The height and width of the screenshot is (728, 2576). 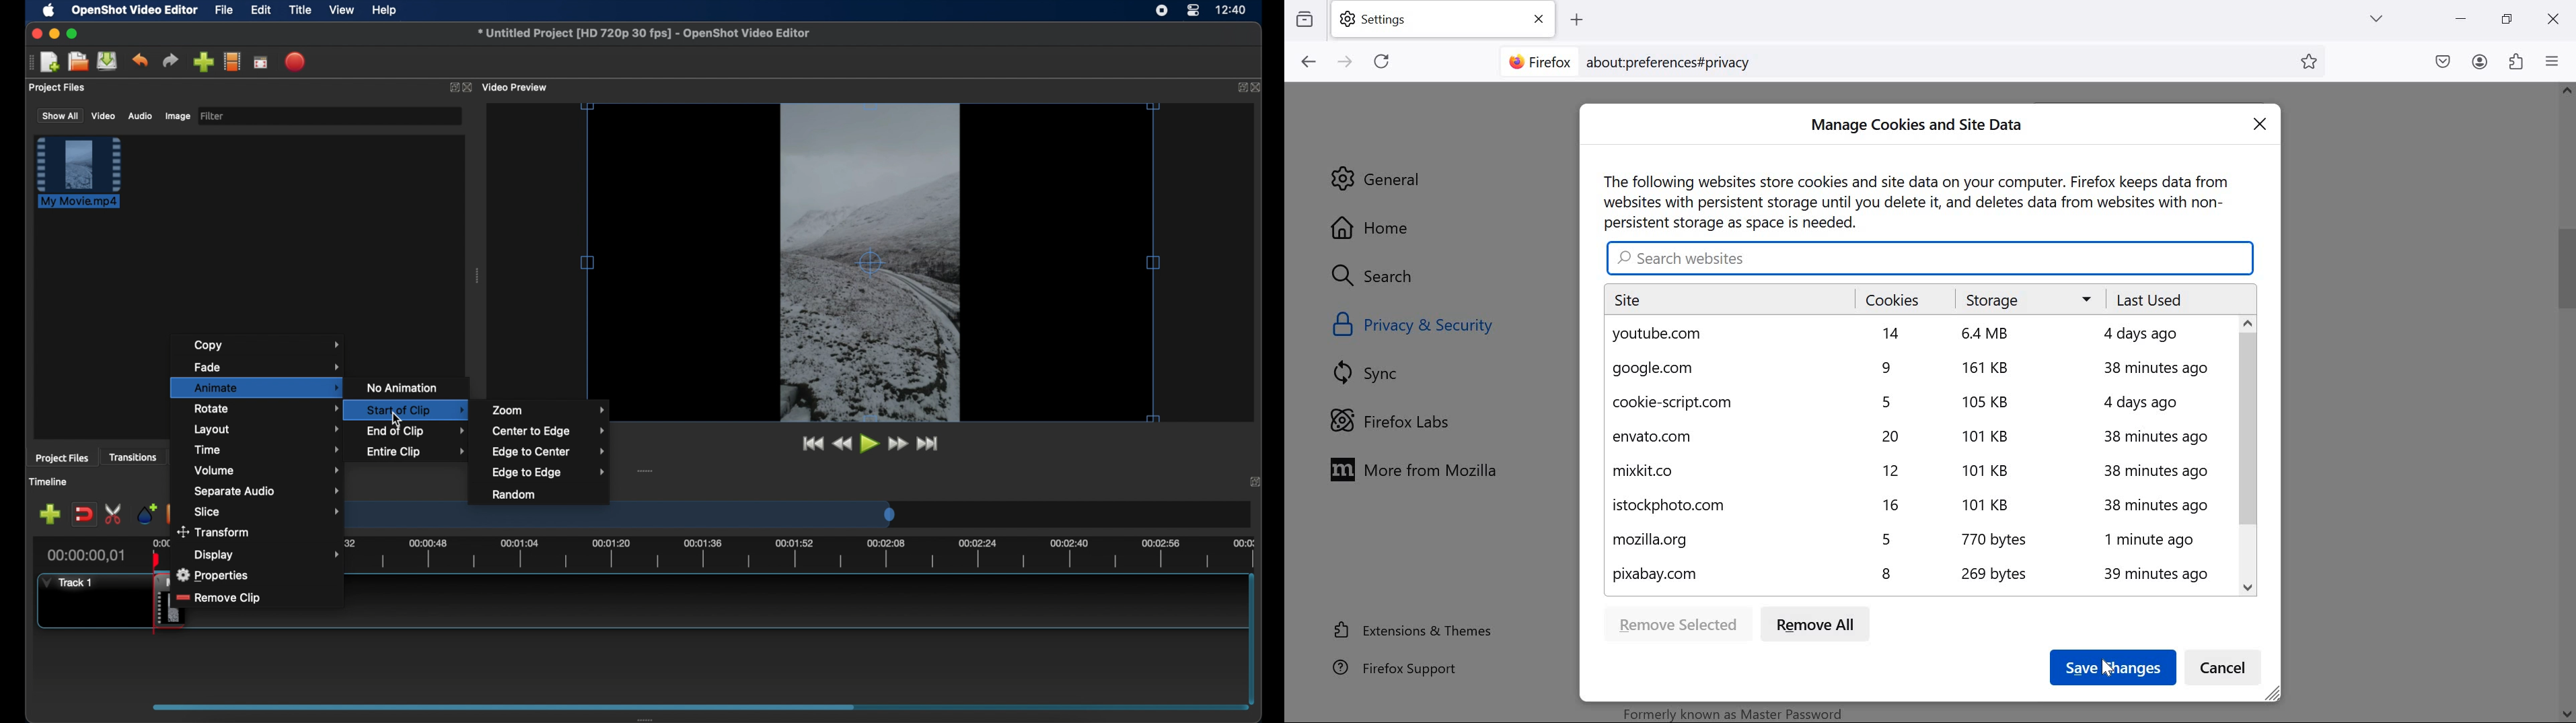 I want to click on open application menu, so click(x=2555, y=61).